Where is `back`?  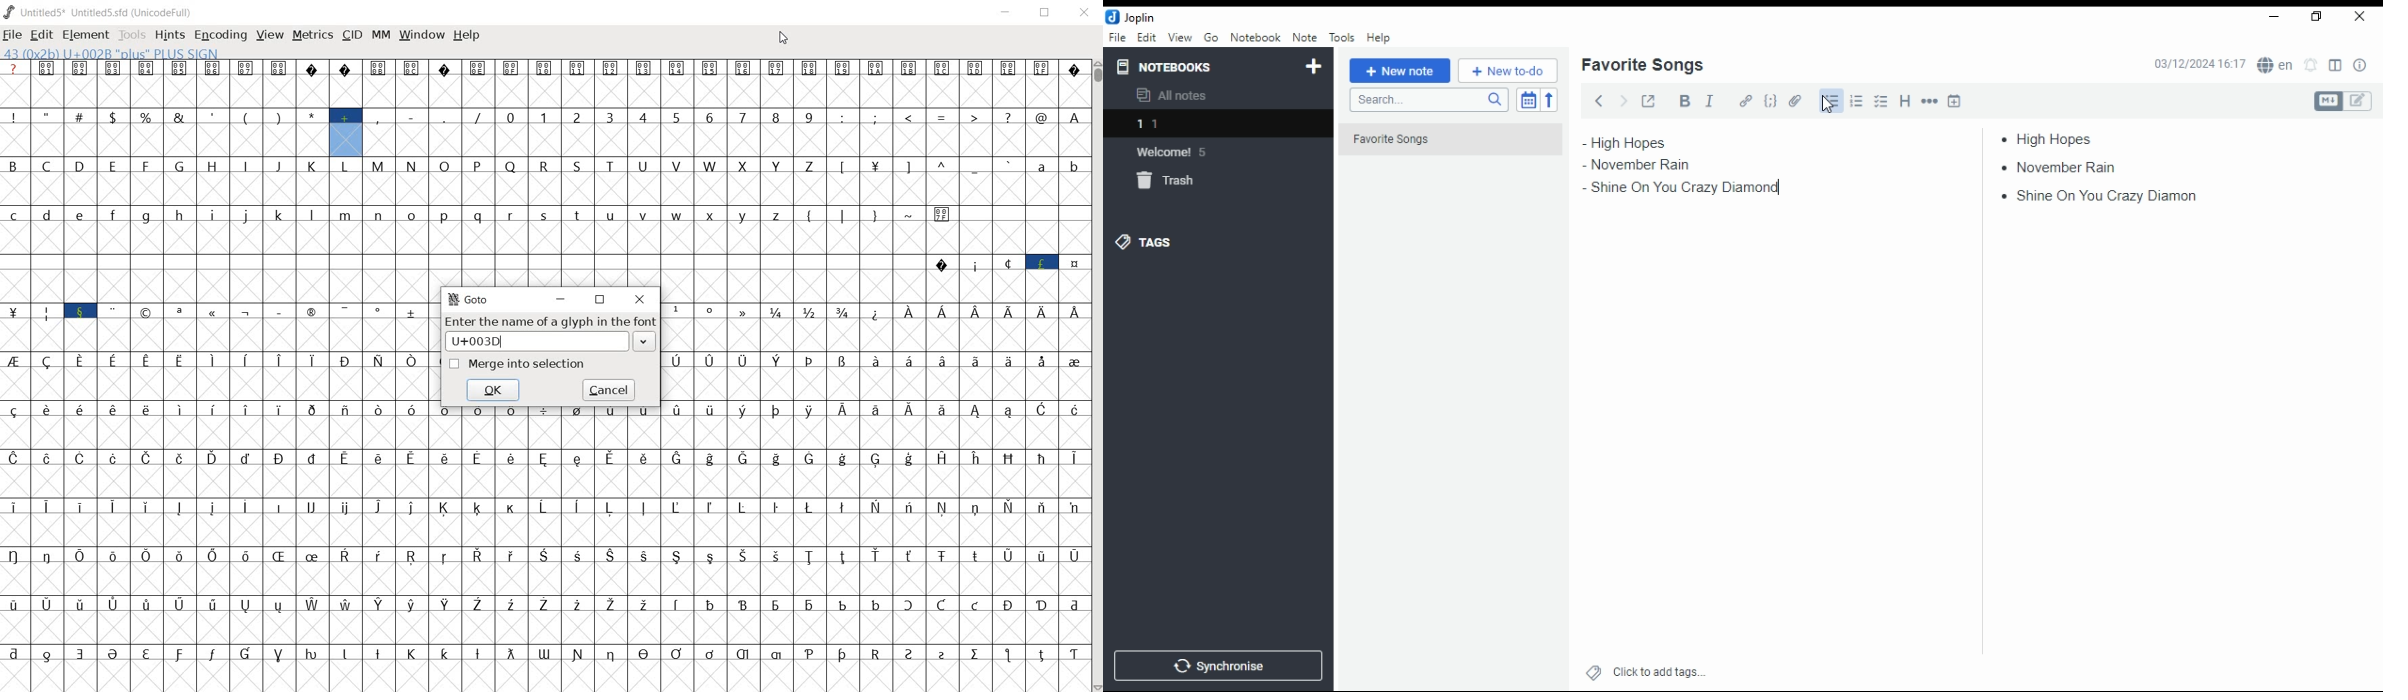 back is located at coordinates (1599, 100).